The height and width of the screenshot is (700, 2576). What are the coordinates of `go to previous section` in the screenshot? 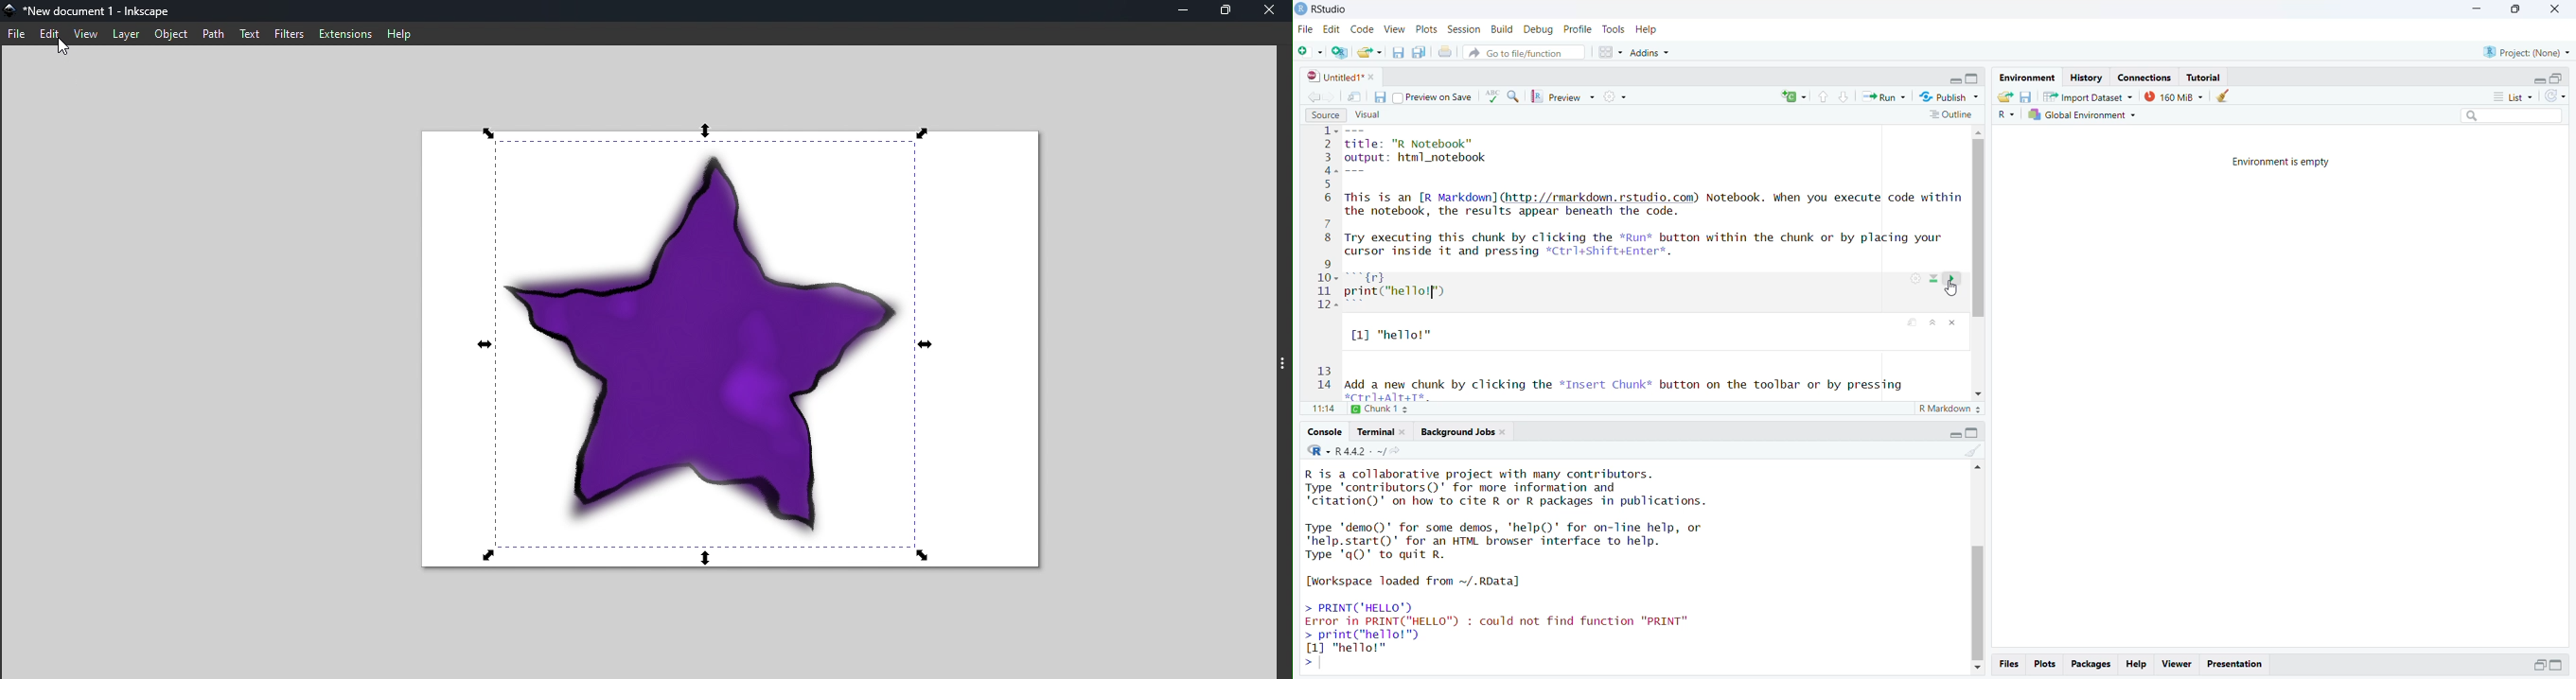 It's located at (1823, 97).